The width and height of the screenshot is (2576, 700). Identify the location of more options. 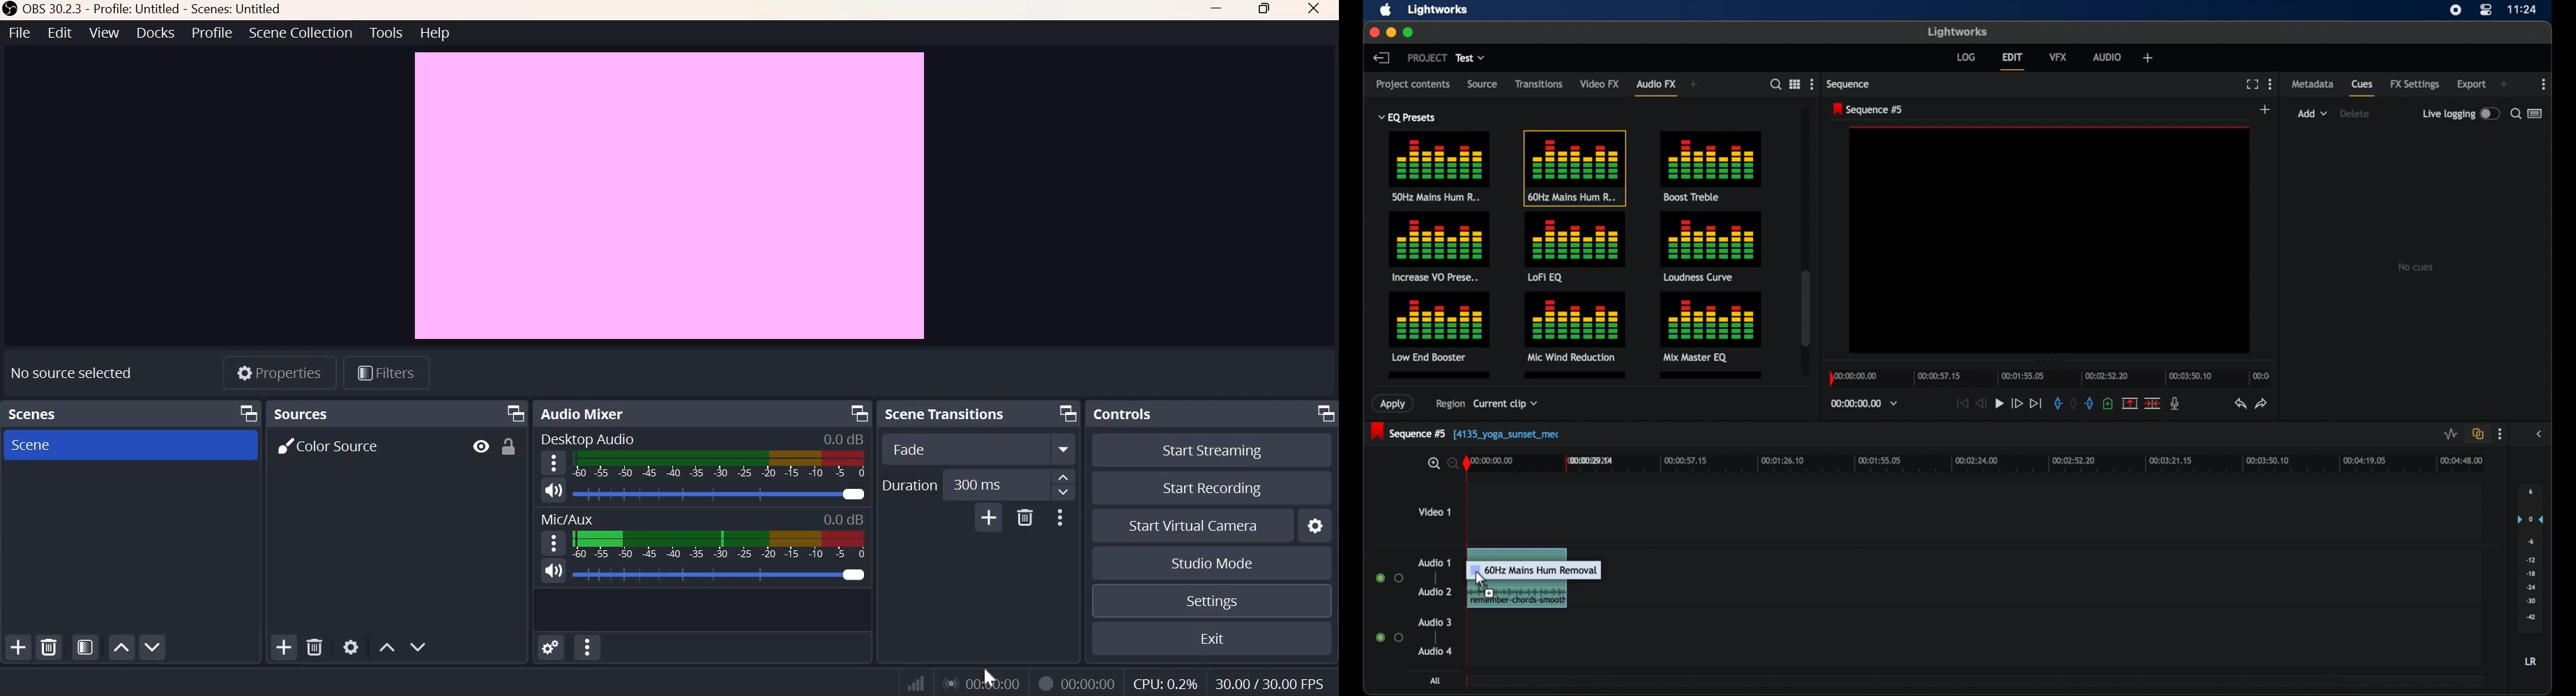
(1811, 84).